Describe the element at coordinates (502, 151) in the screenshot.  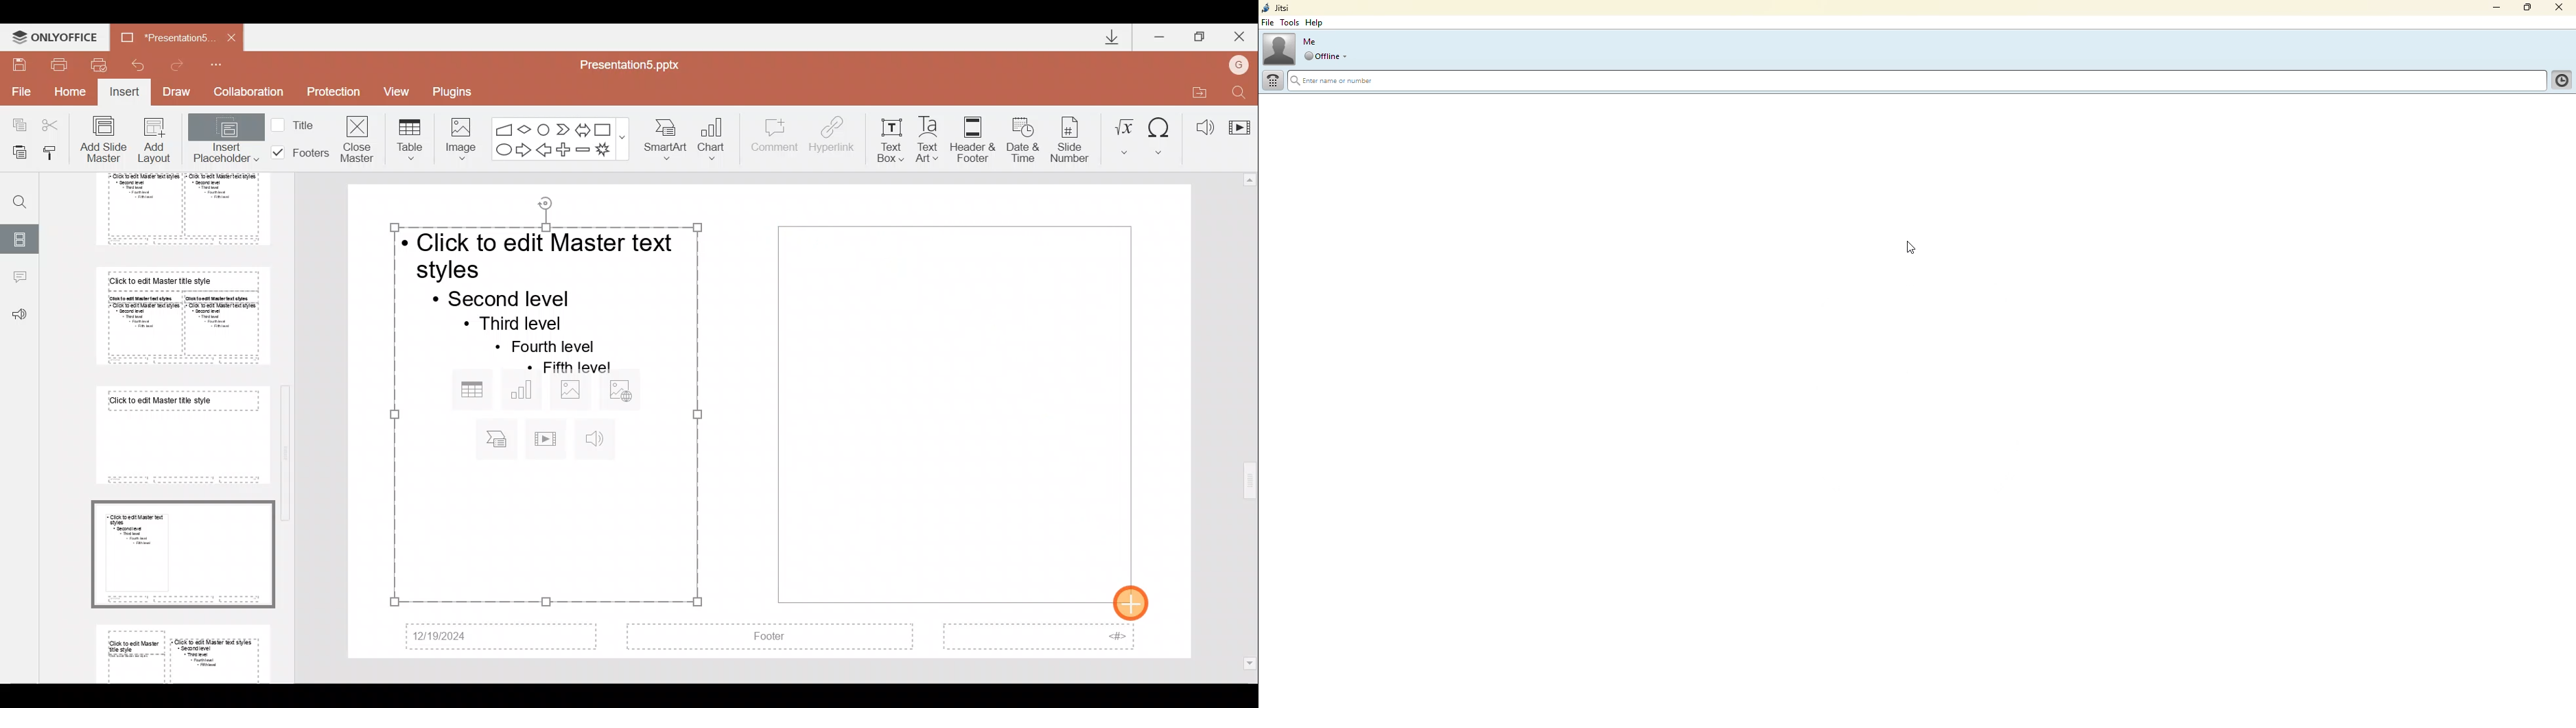
I see `Ellipse` at that location.